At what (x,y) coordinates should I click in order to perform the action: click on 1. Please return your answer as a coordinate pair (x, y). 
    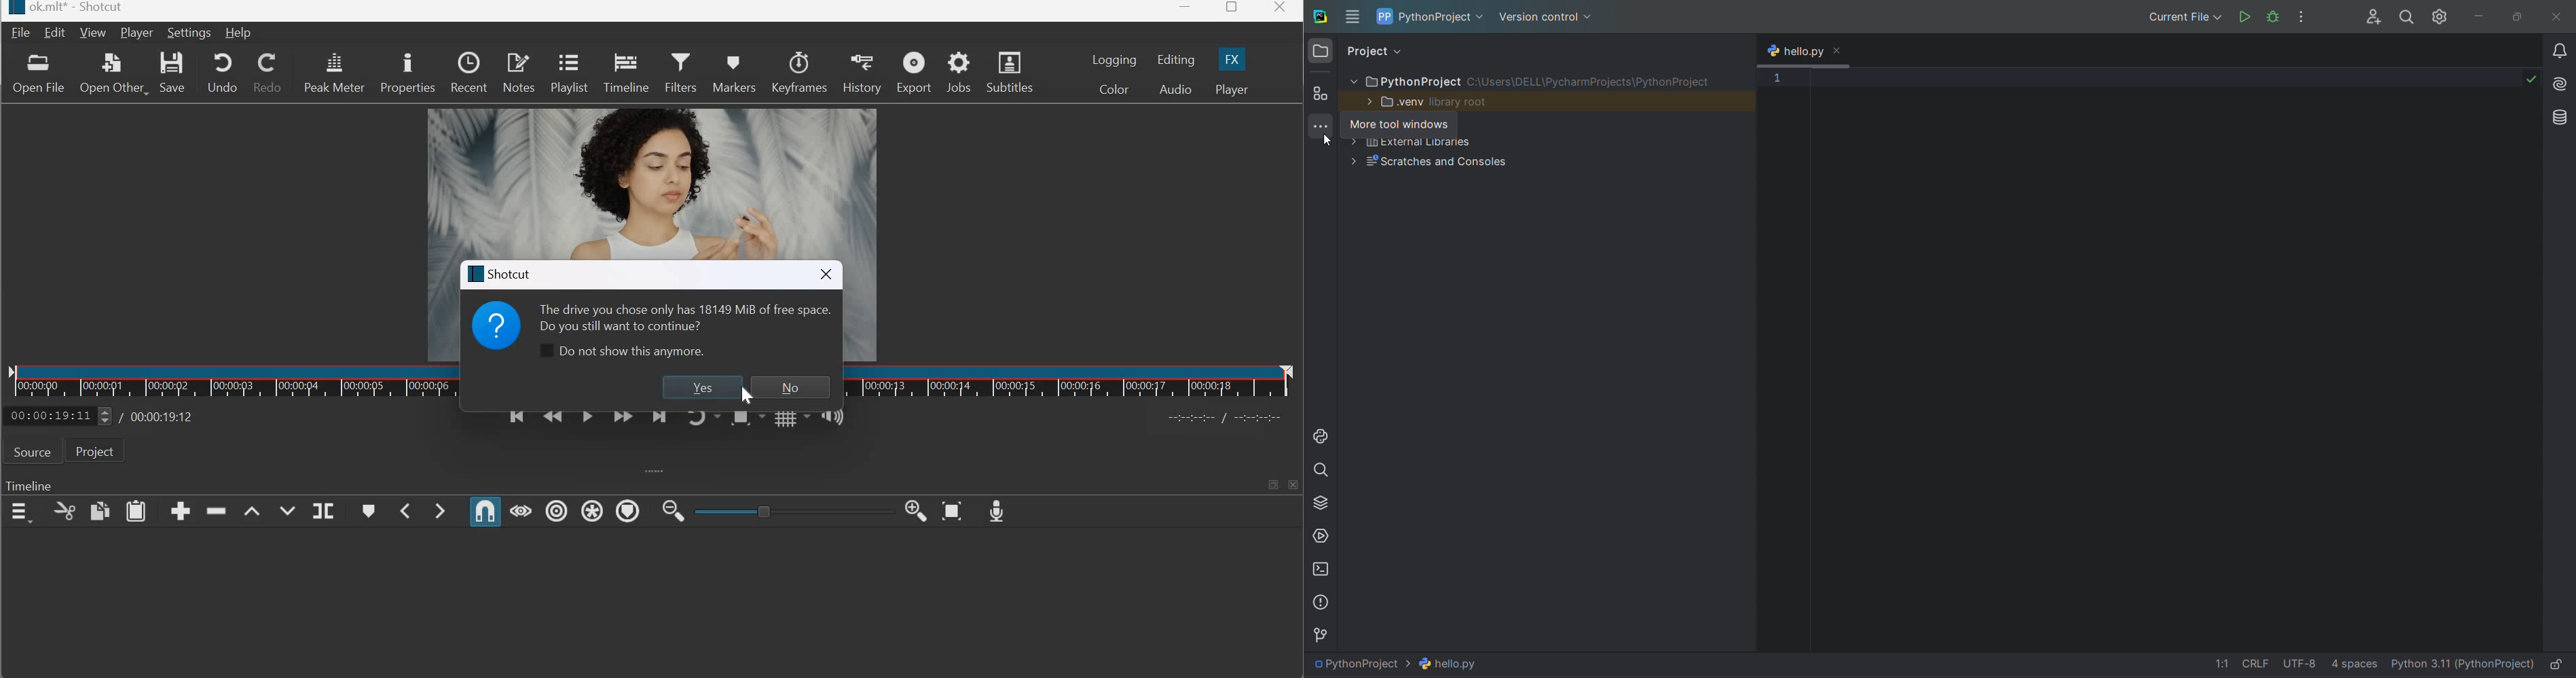
    Looking at the image, I should click on (1777, 78).